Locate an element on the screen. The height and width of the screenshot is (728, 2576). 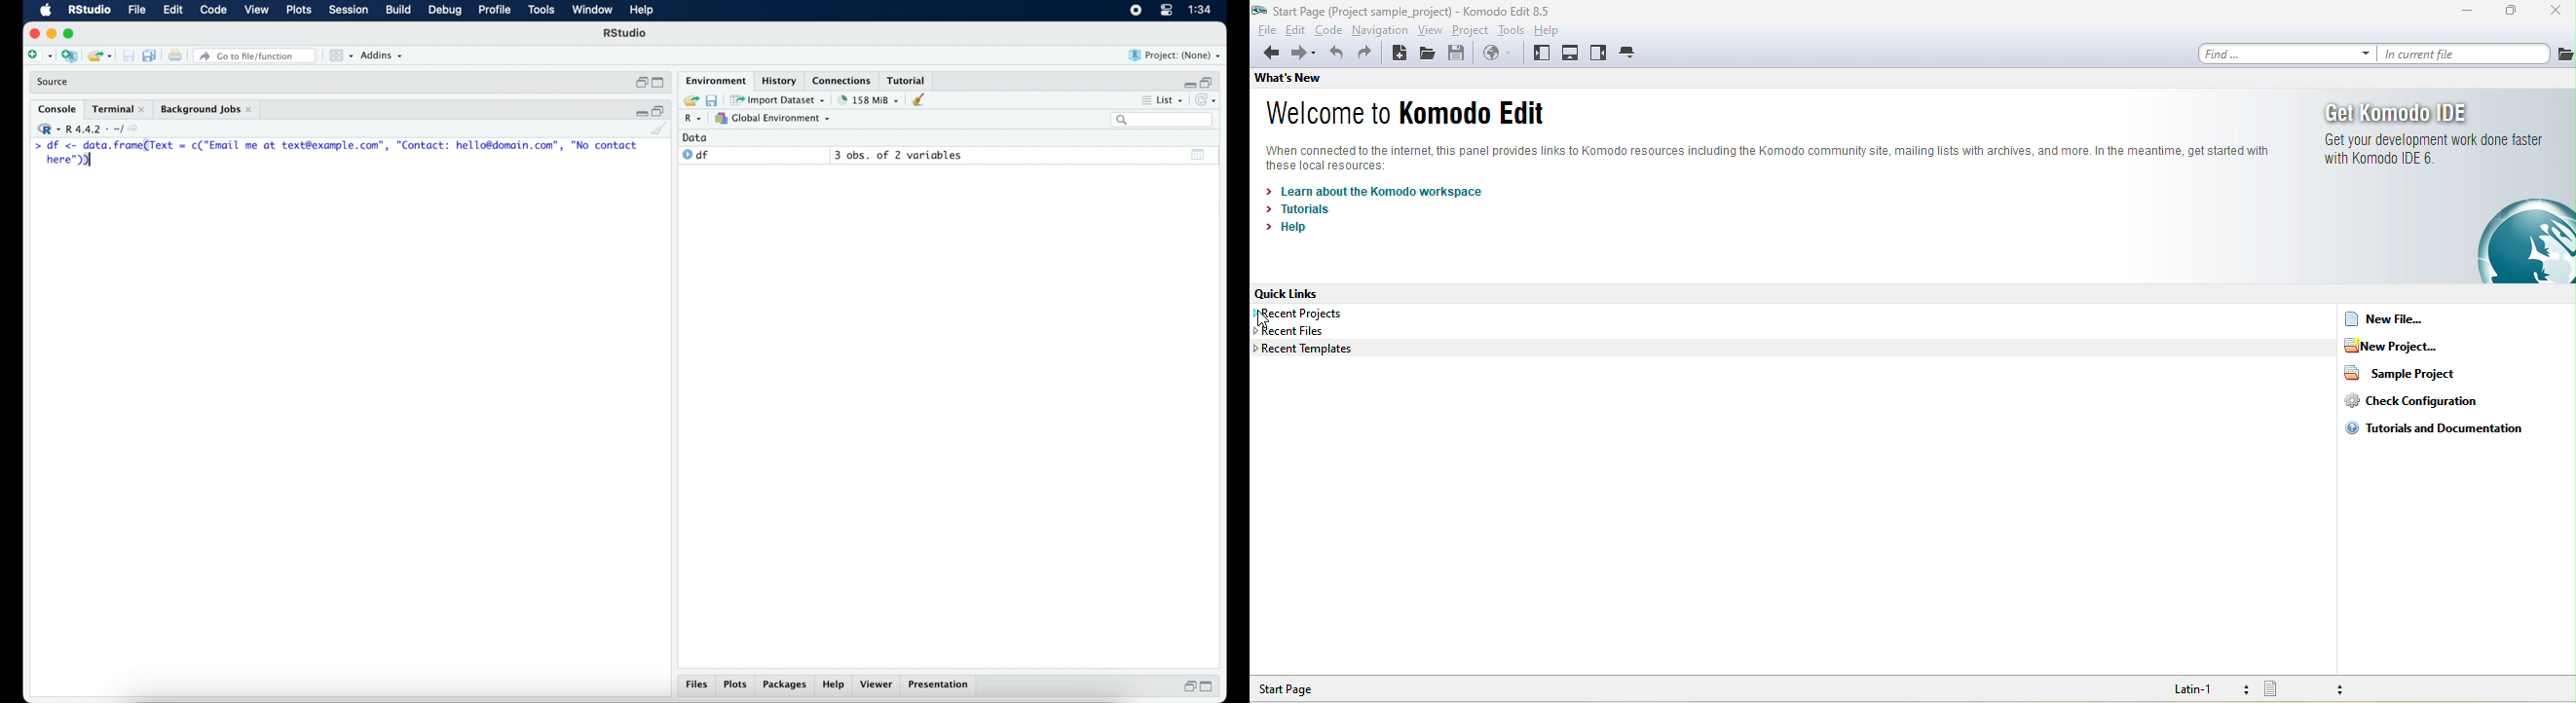
debug is located at coordinates (445, 11).